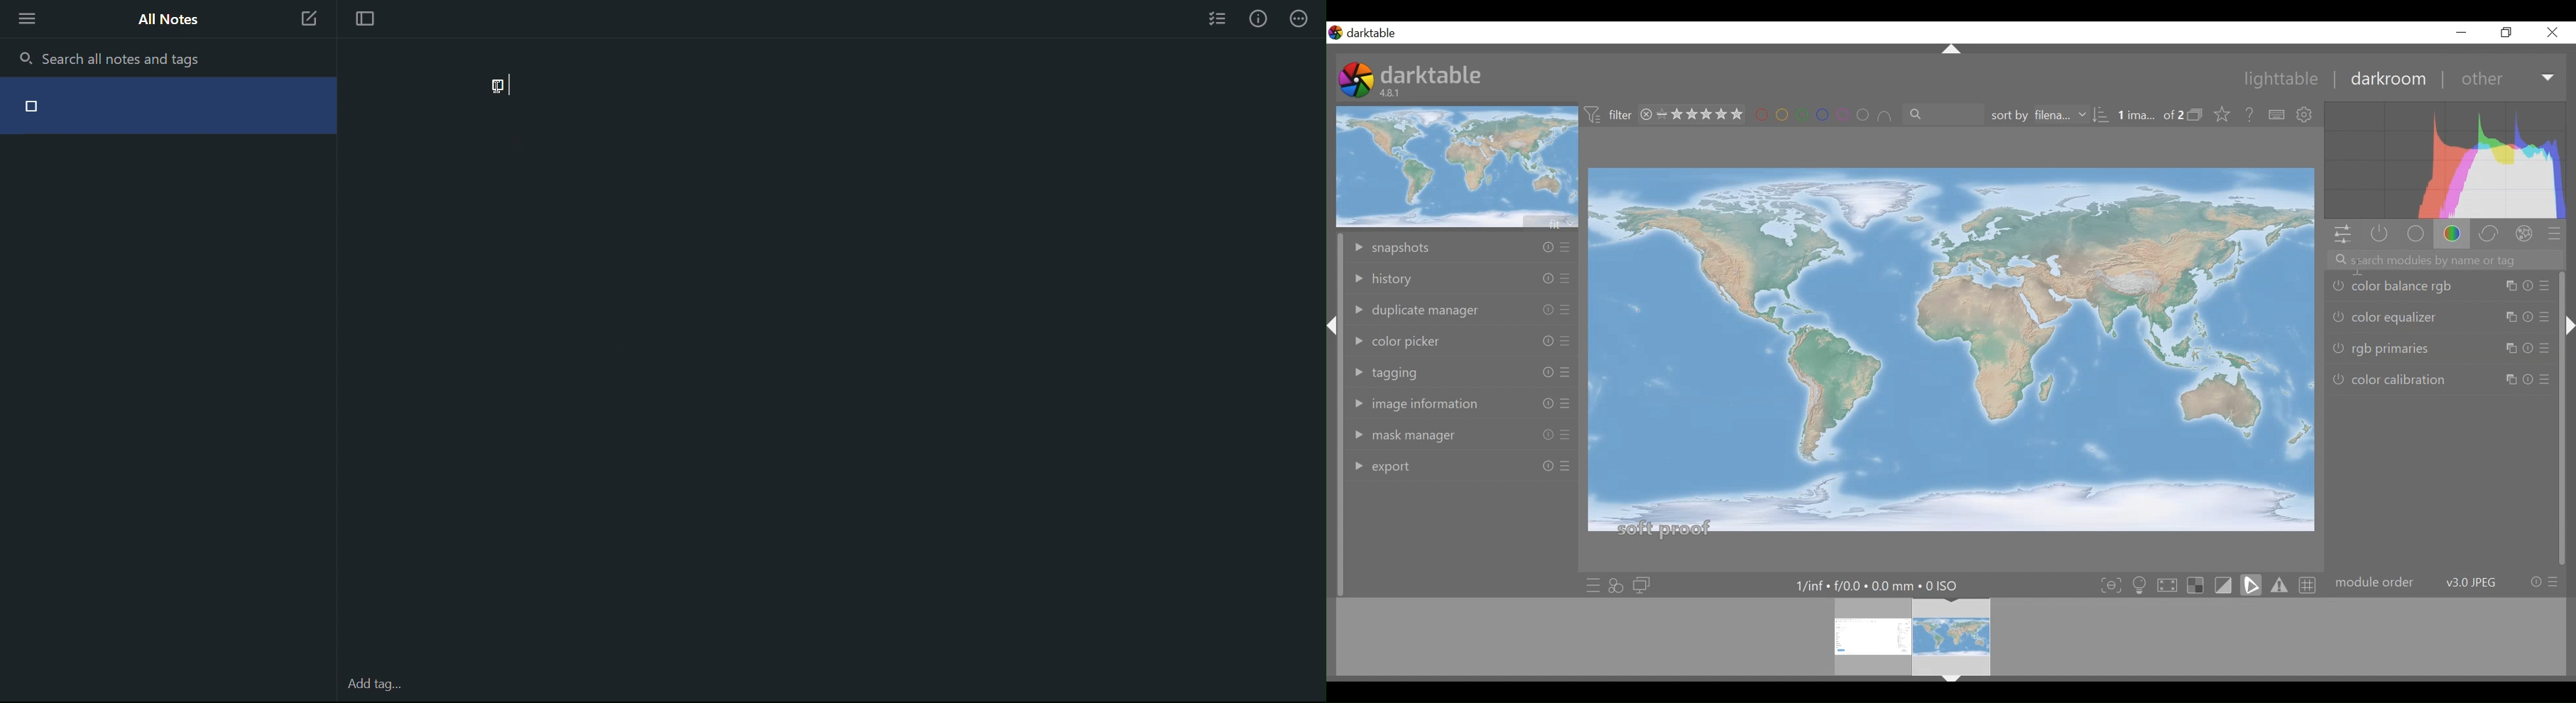 This screenshot has height=728, width=2576. Describe the element at coordinates (2150, 116) in the screenshot. I see `image selected out of` at that location.